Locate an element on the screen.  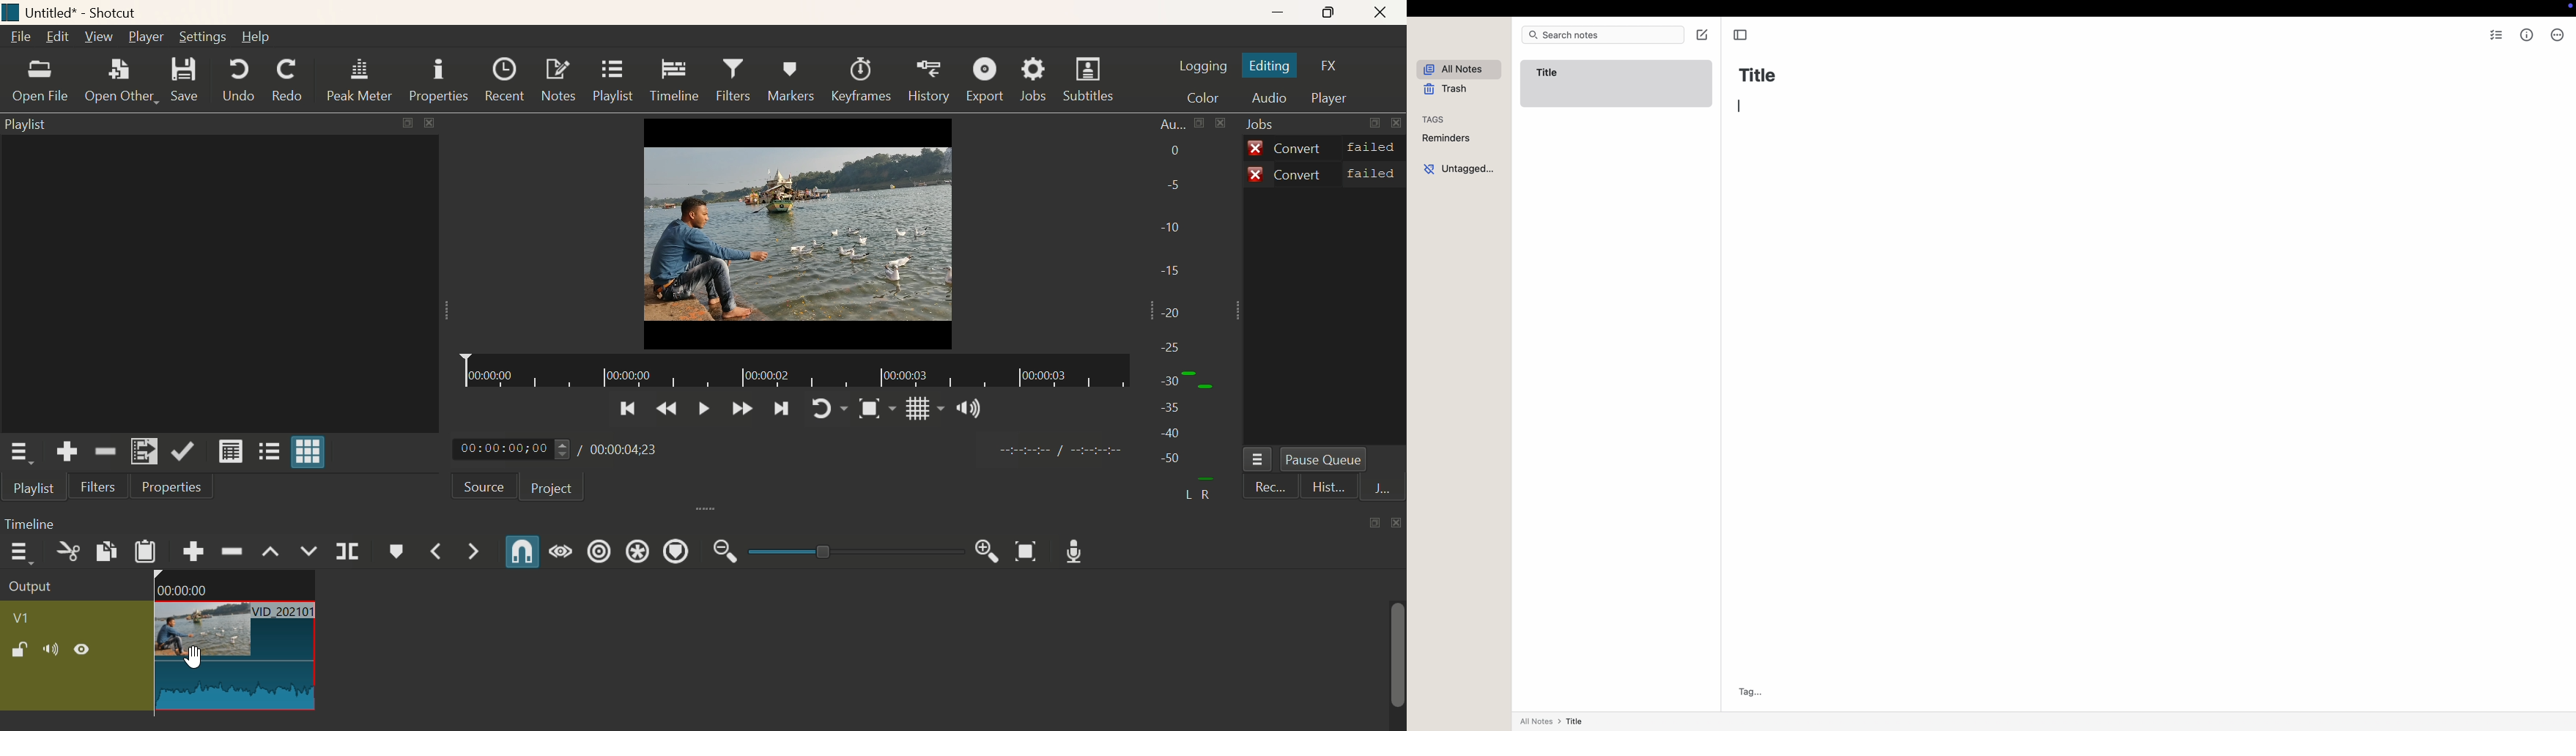
Add the soource to the playllisst is located at coordinates (70, 451).